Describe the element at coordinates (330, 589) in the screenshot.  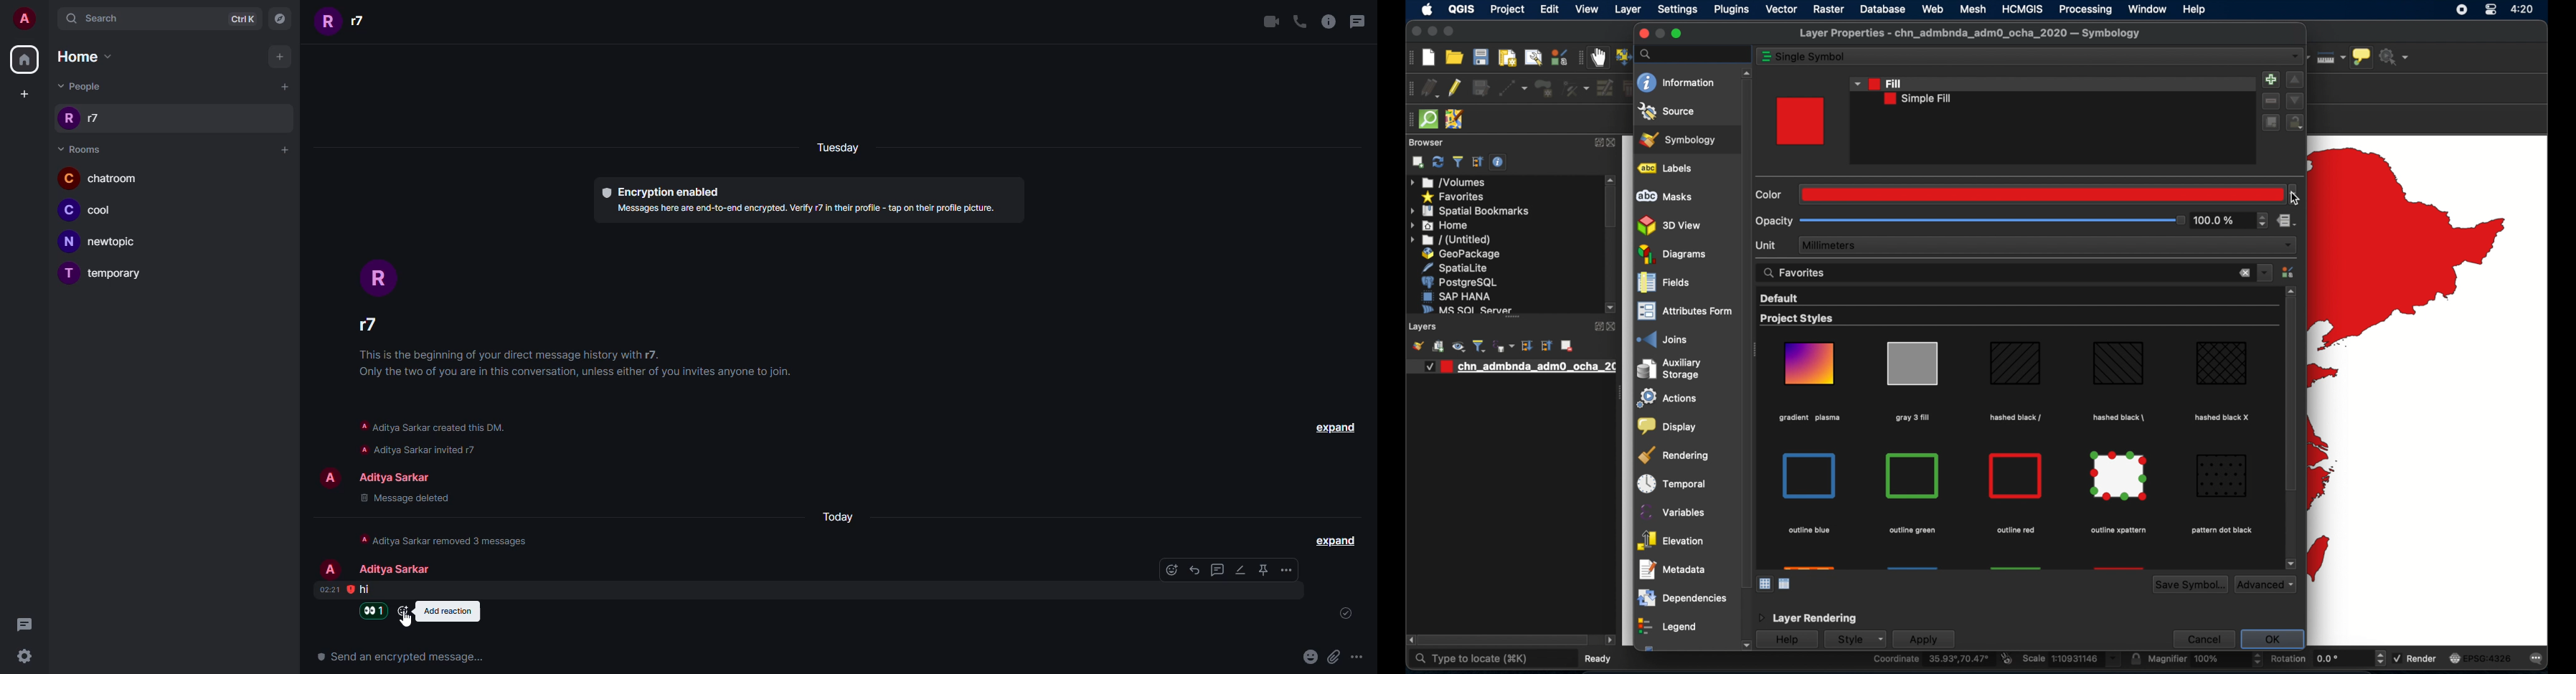
I see `time` at that location.